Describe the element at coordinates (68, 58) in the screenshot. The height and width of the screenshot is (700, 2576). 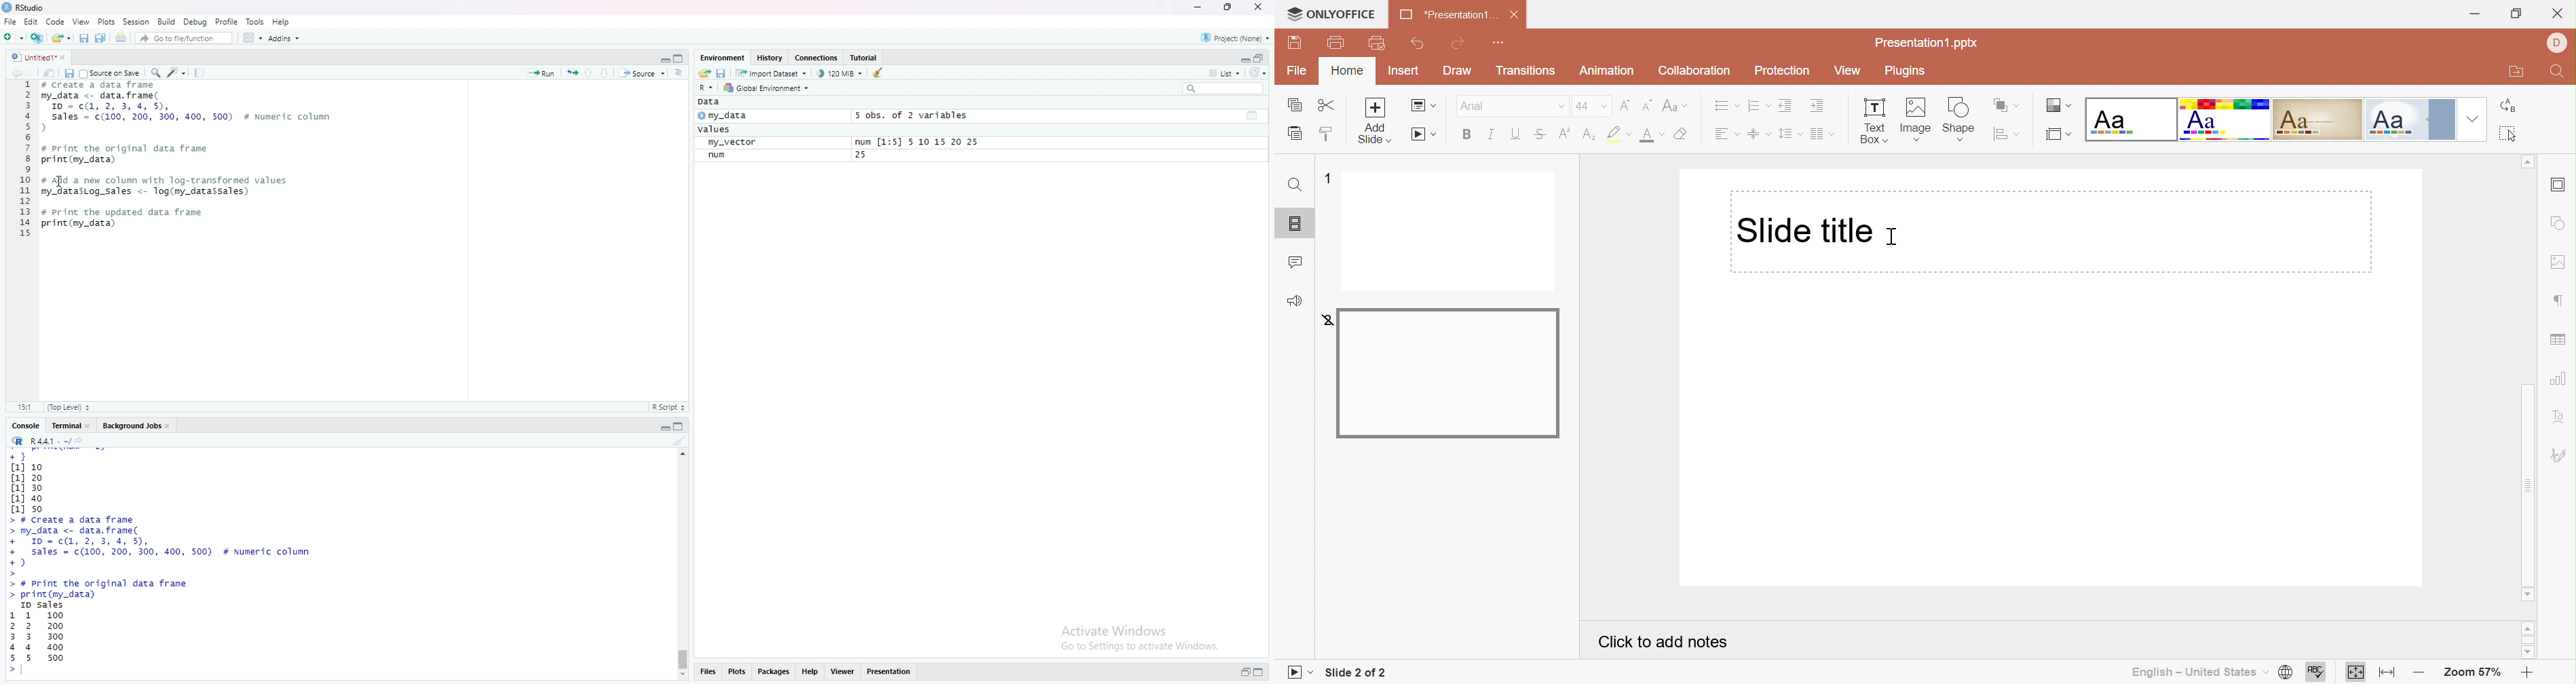
I see `close` at that location.